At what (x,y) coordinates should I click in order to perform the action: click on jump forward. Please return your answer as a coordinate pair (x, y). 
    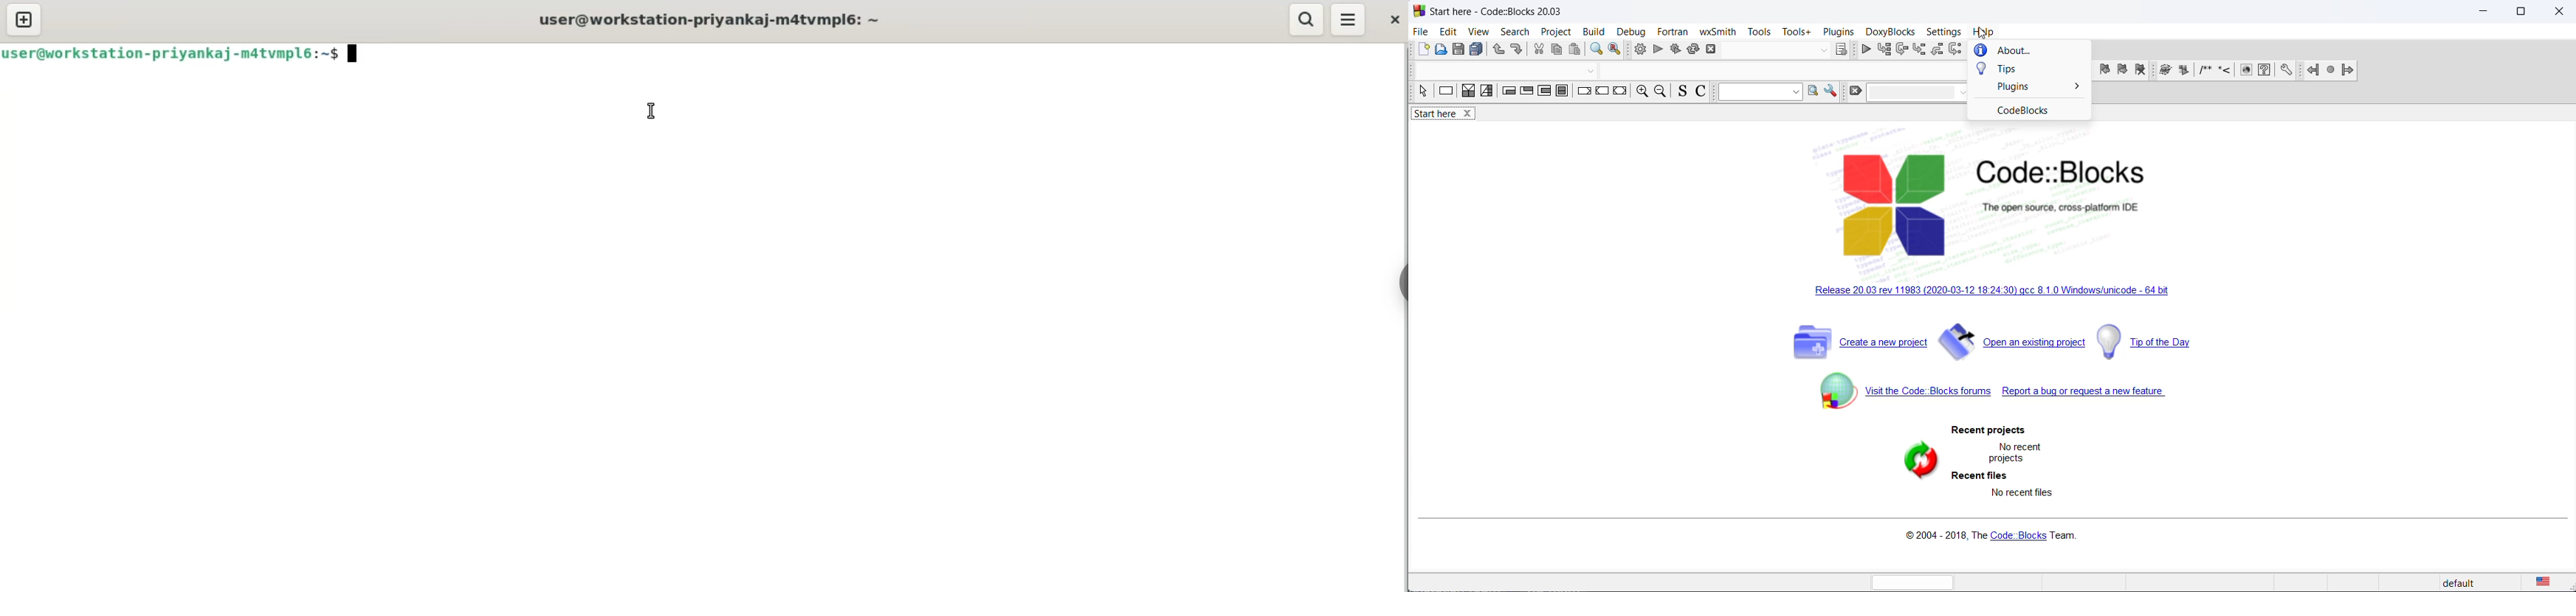
    Looking at the image, I should click on (2348, 71).